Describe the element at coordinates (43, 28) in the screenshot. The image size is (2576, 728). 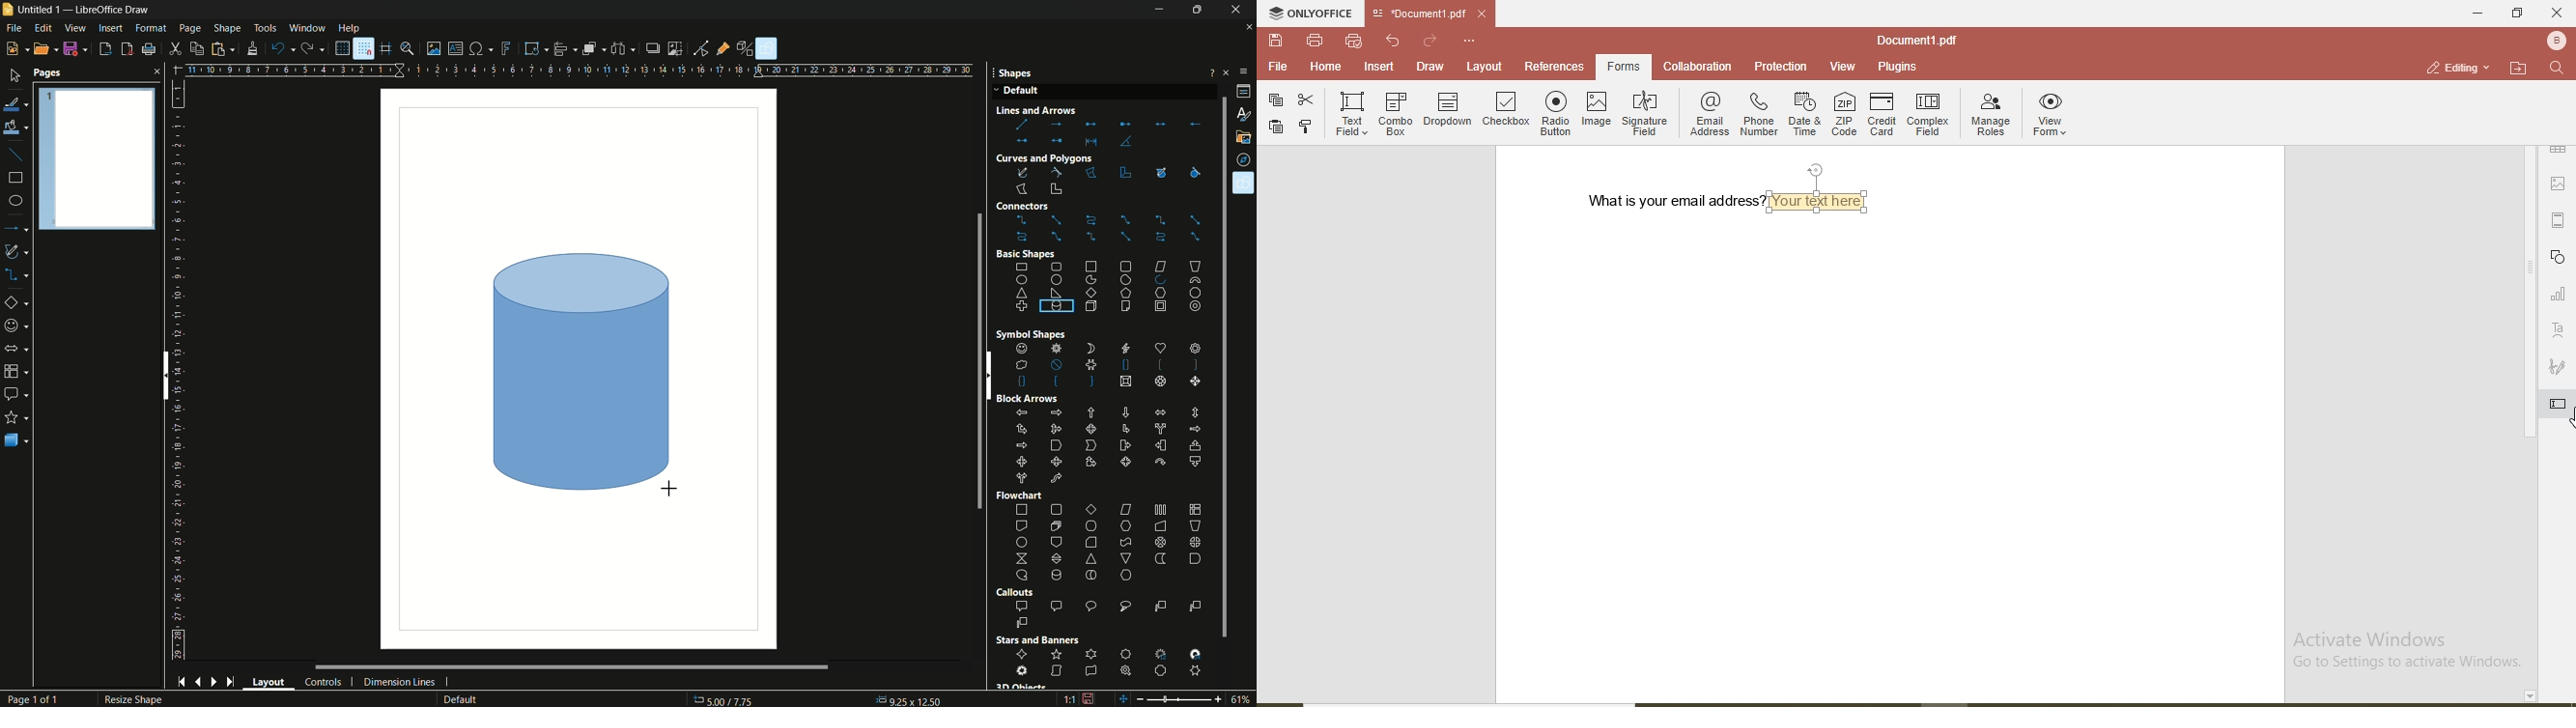
I see `edit menu` at that location.